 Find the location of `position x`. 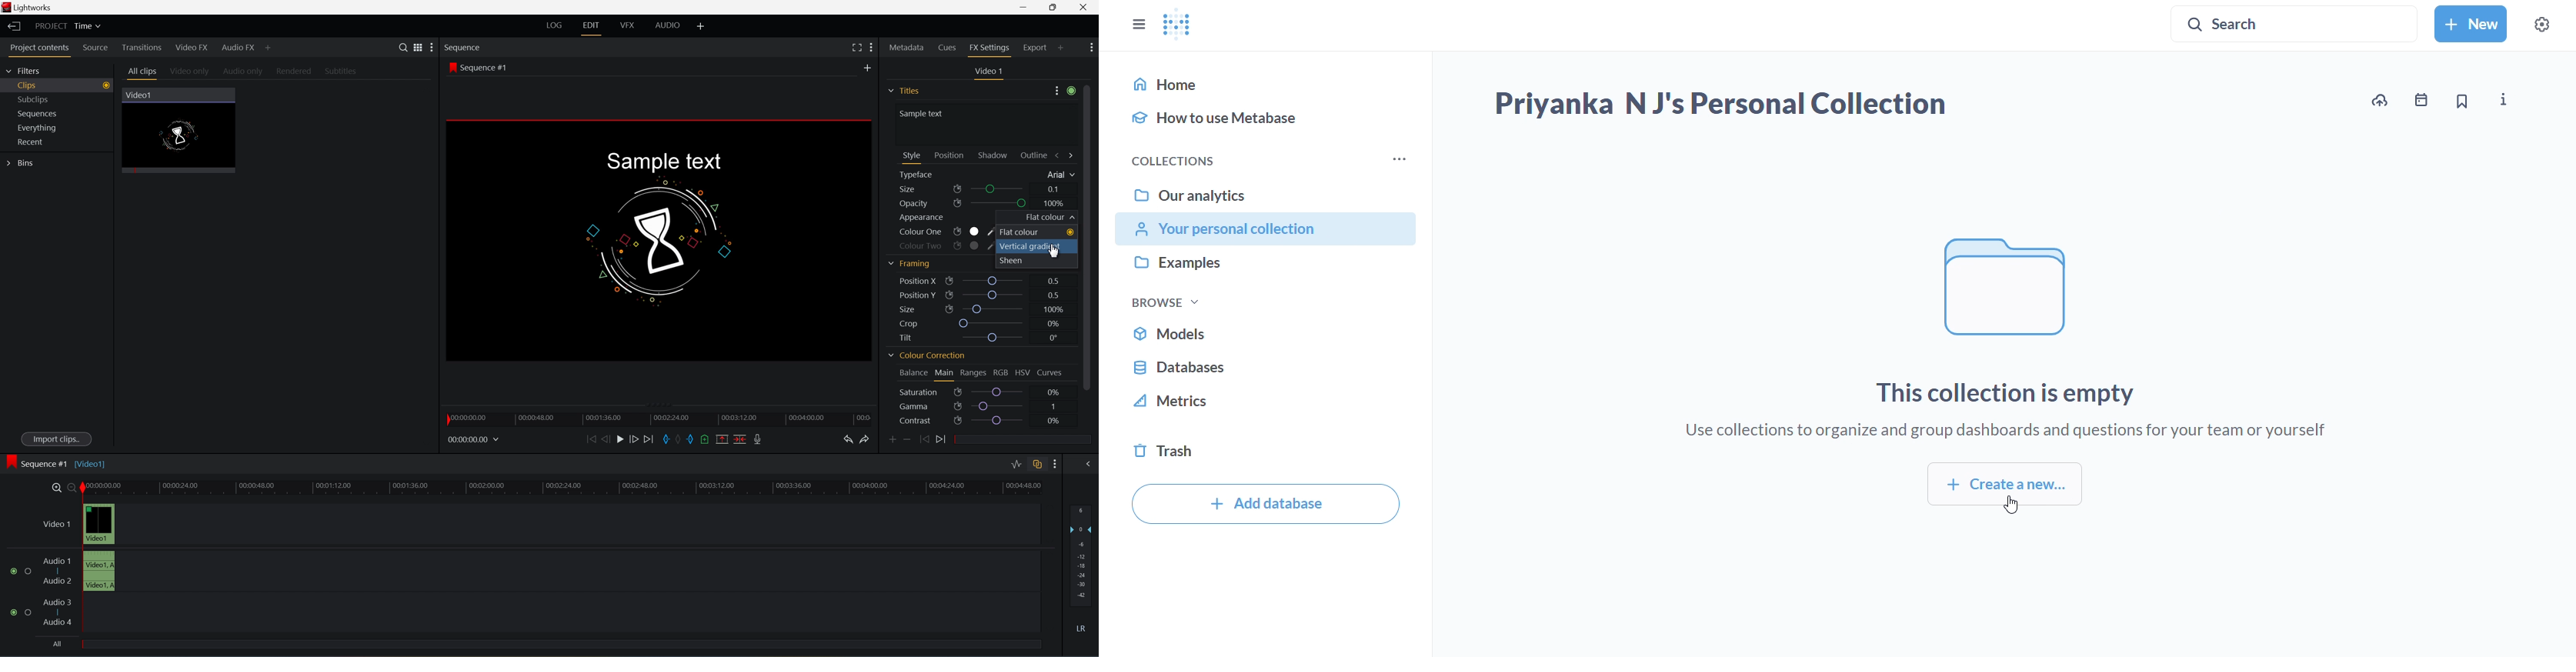

position x is located at coordinates (927, 281).